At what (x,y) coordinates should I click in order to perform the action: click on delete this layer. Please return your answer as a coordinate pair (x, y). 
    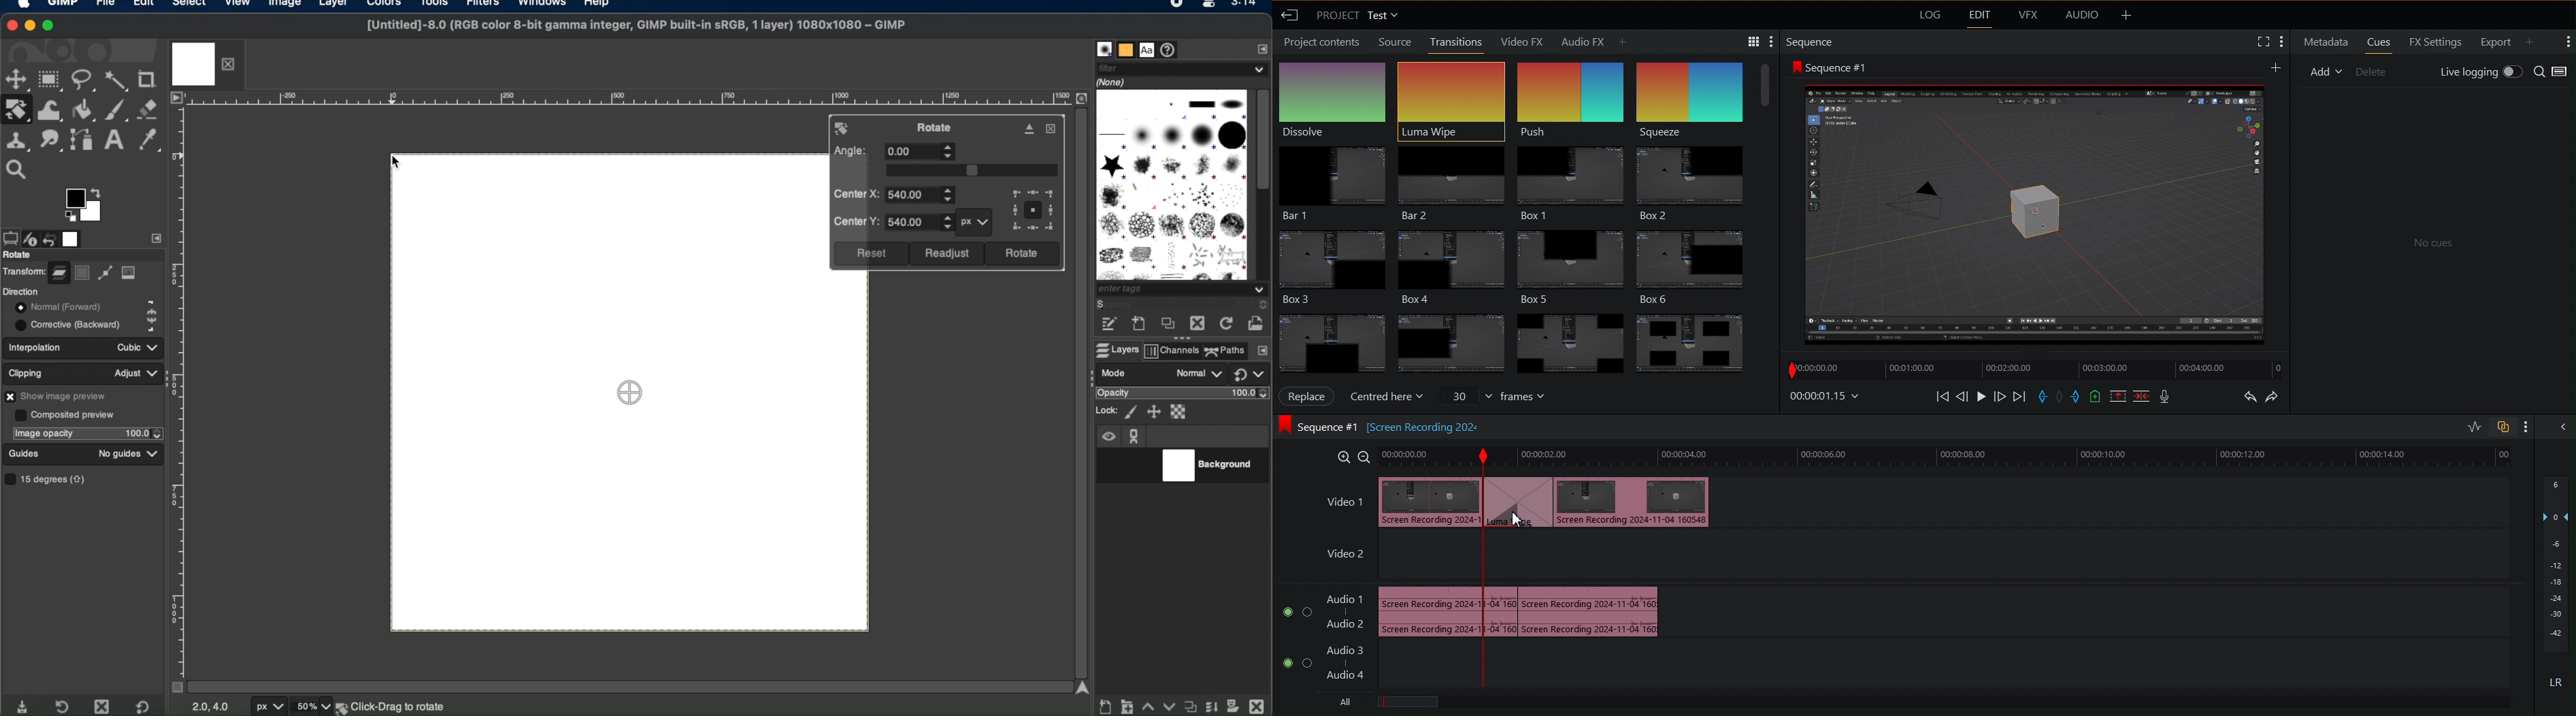
    Looking at the image, I should click on (1257, 703).